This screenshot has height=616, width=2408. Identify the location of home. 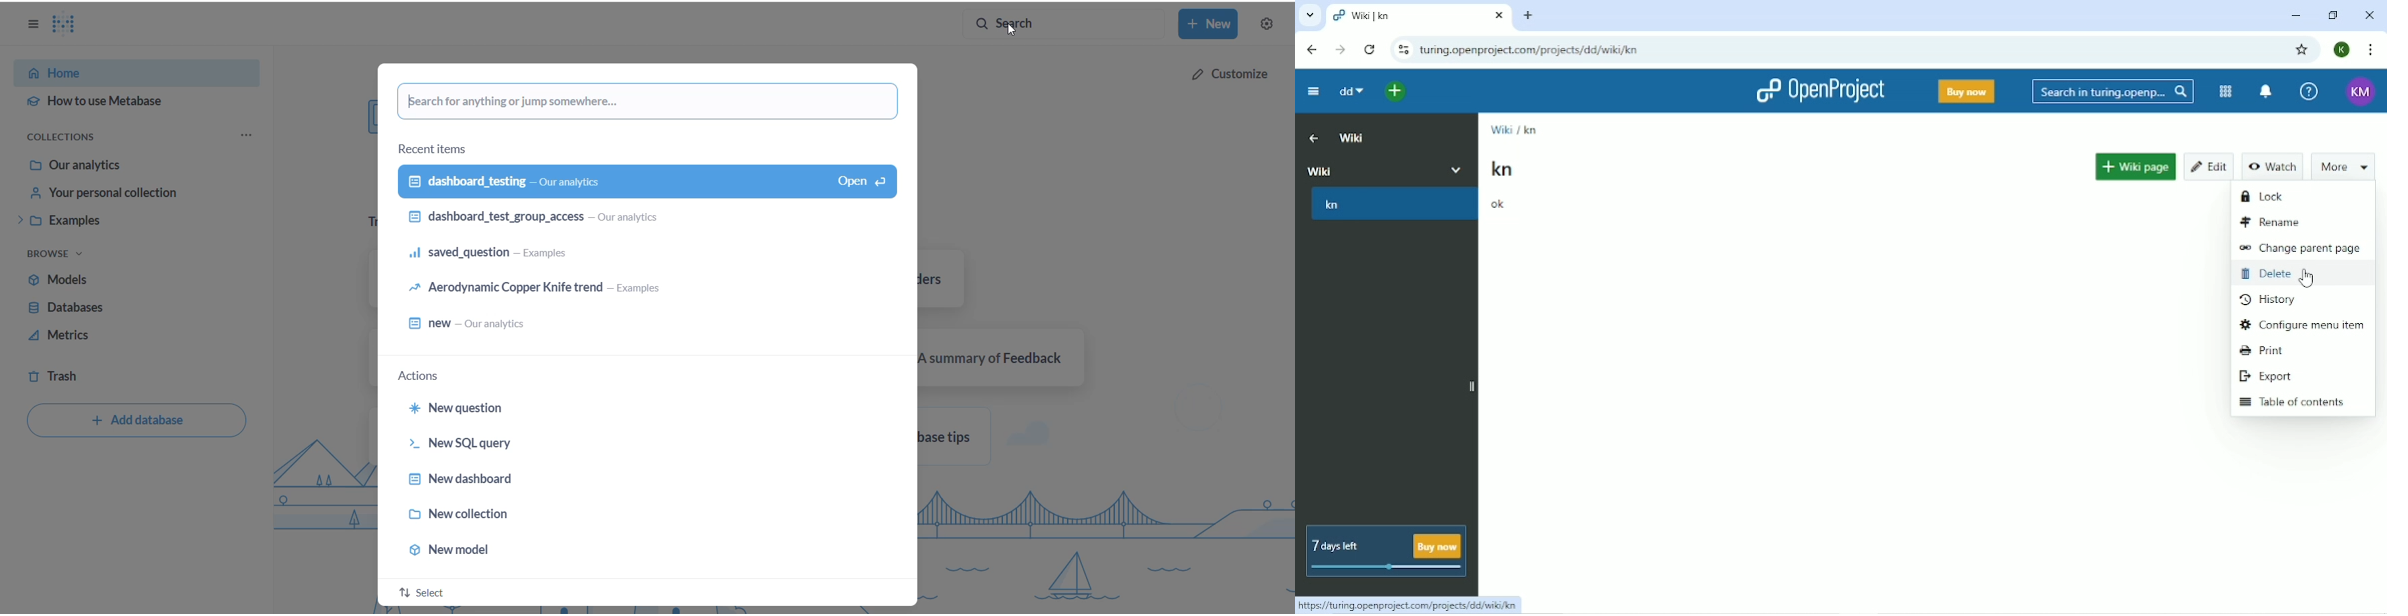
(126, 71).